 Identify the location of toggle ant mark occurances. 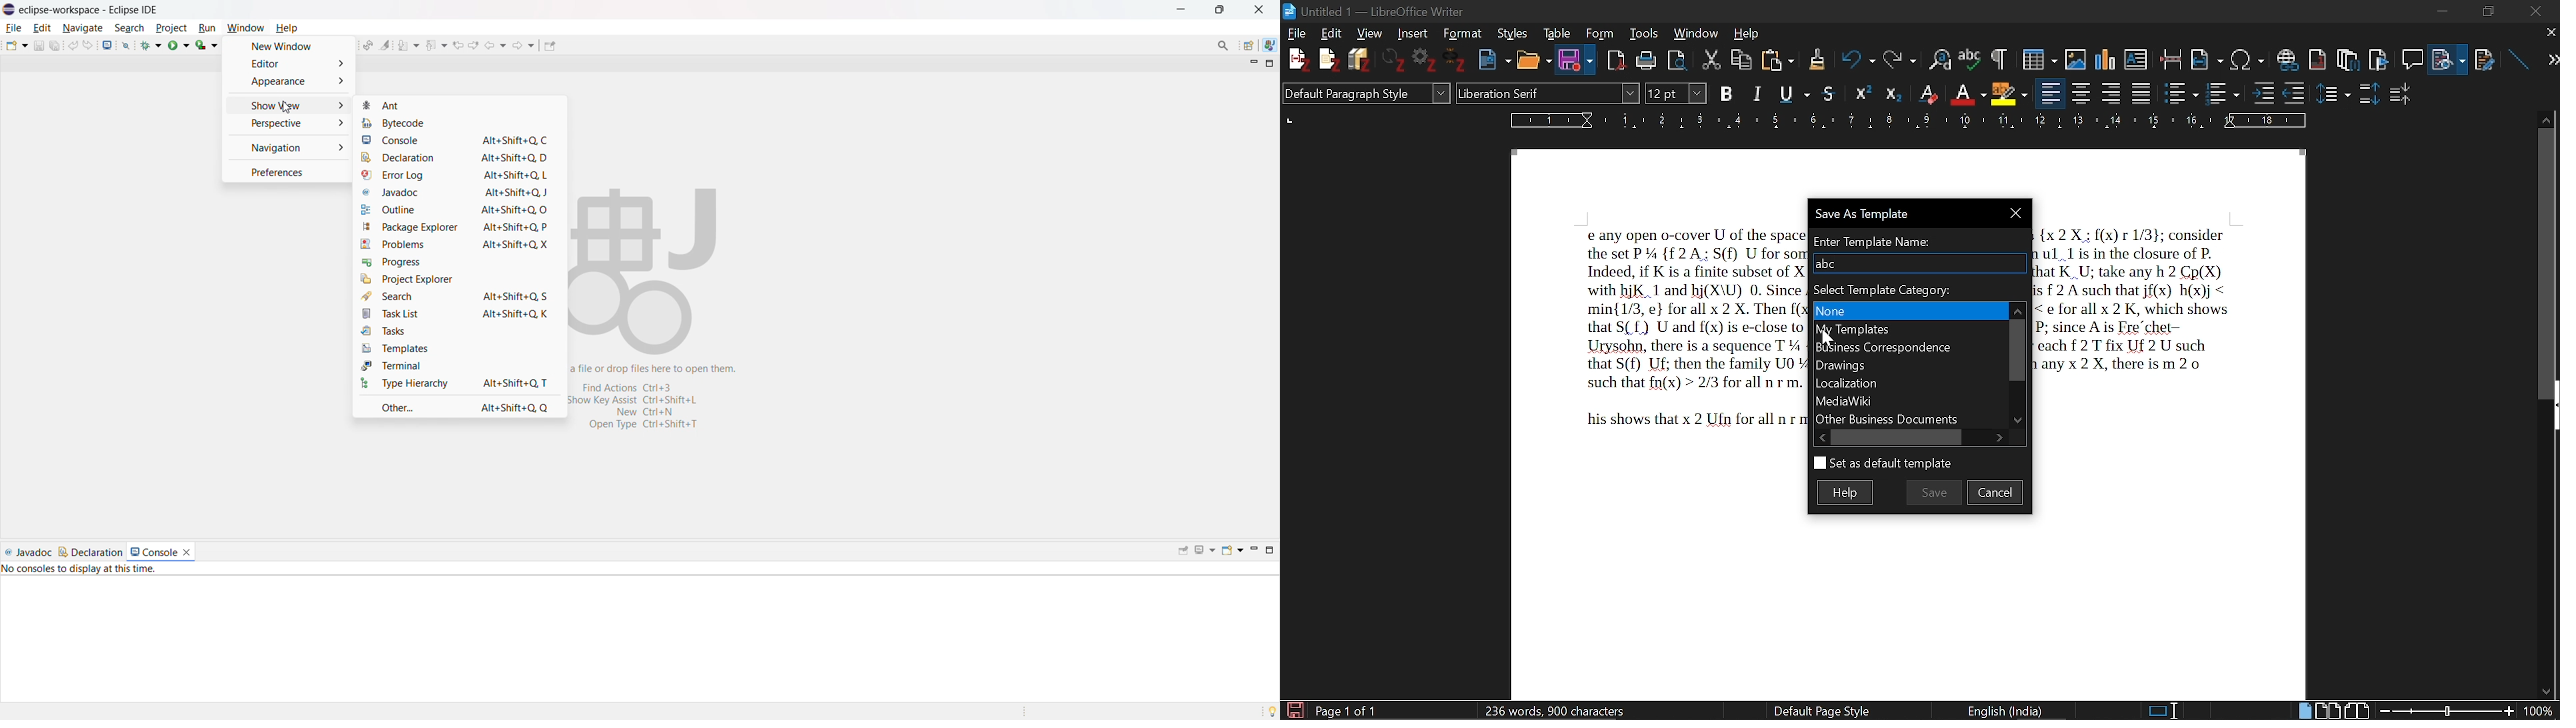
(386, 44).